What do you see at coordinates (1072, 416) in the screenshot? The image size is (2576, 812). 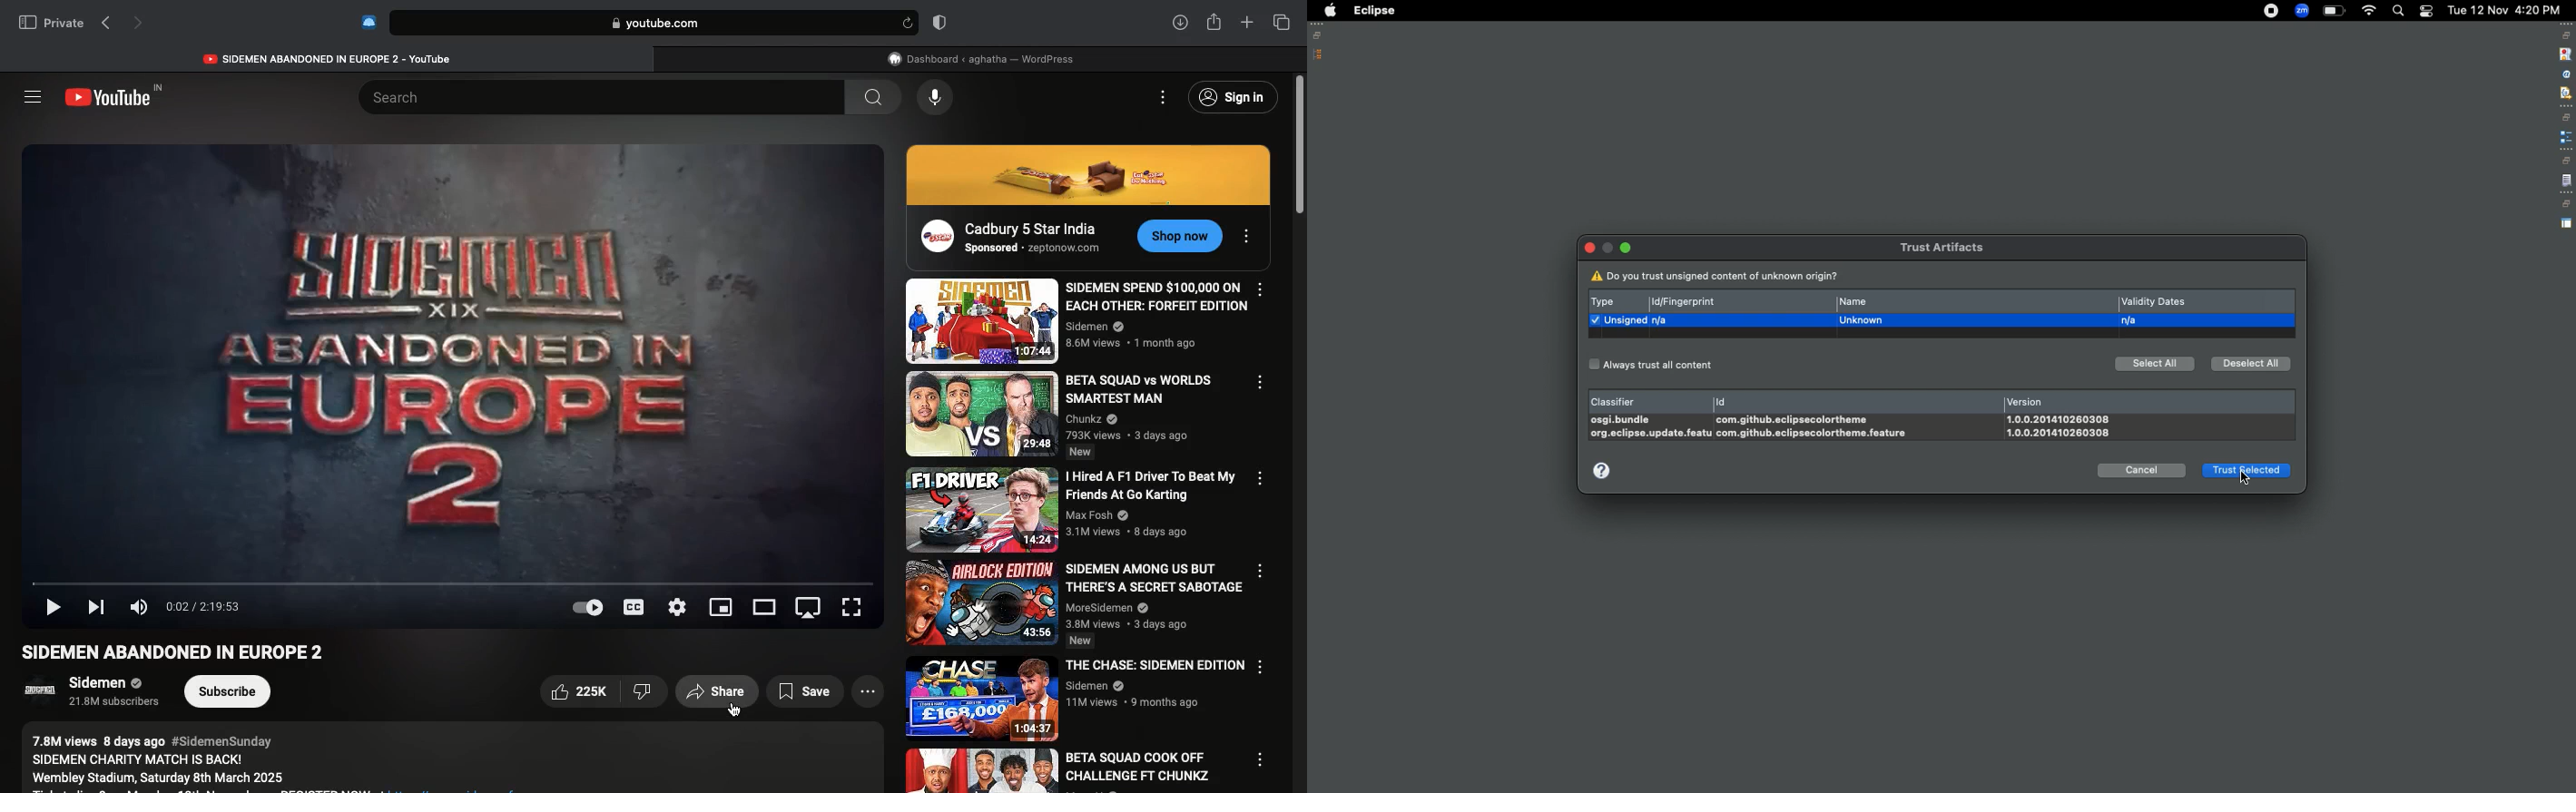 I see `Video name` at bounding box center [1072, 416].